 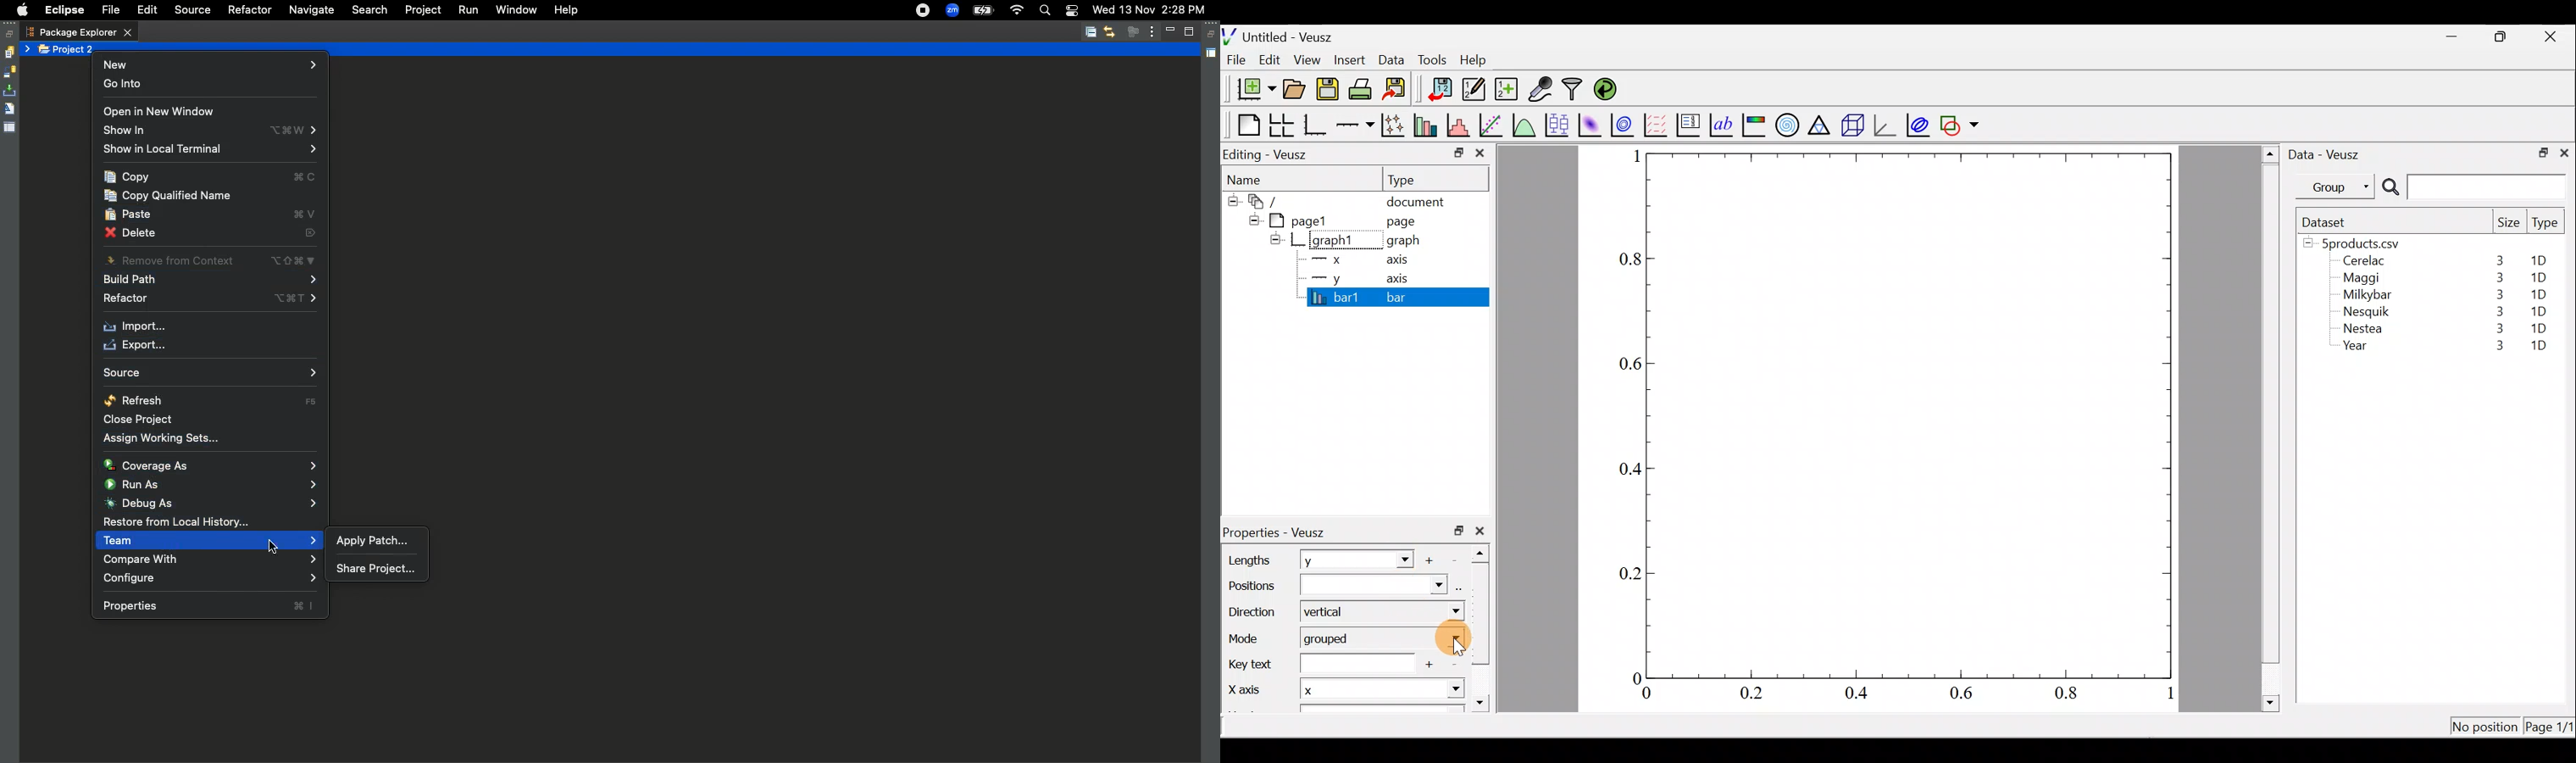 What do you see at coordinates (1091, 33) in the screenshot?
I see `Collapse all` at bounding box center [1091, 33].